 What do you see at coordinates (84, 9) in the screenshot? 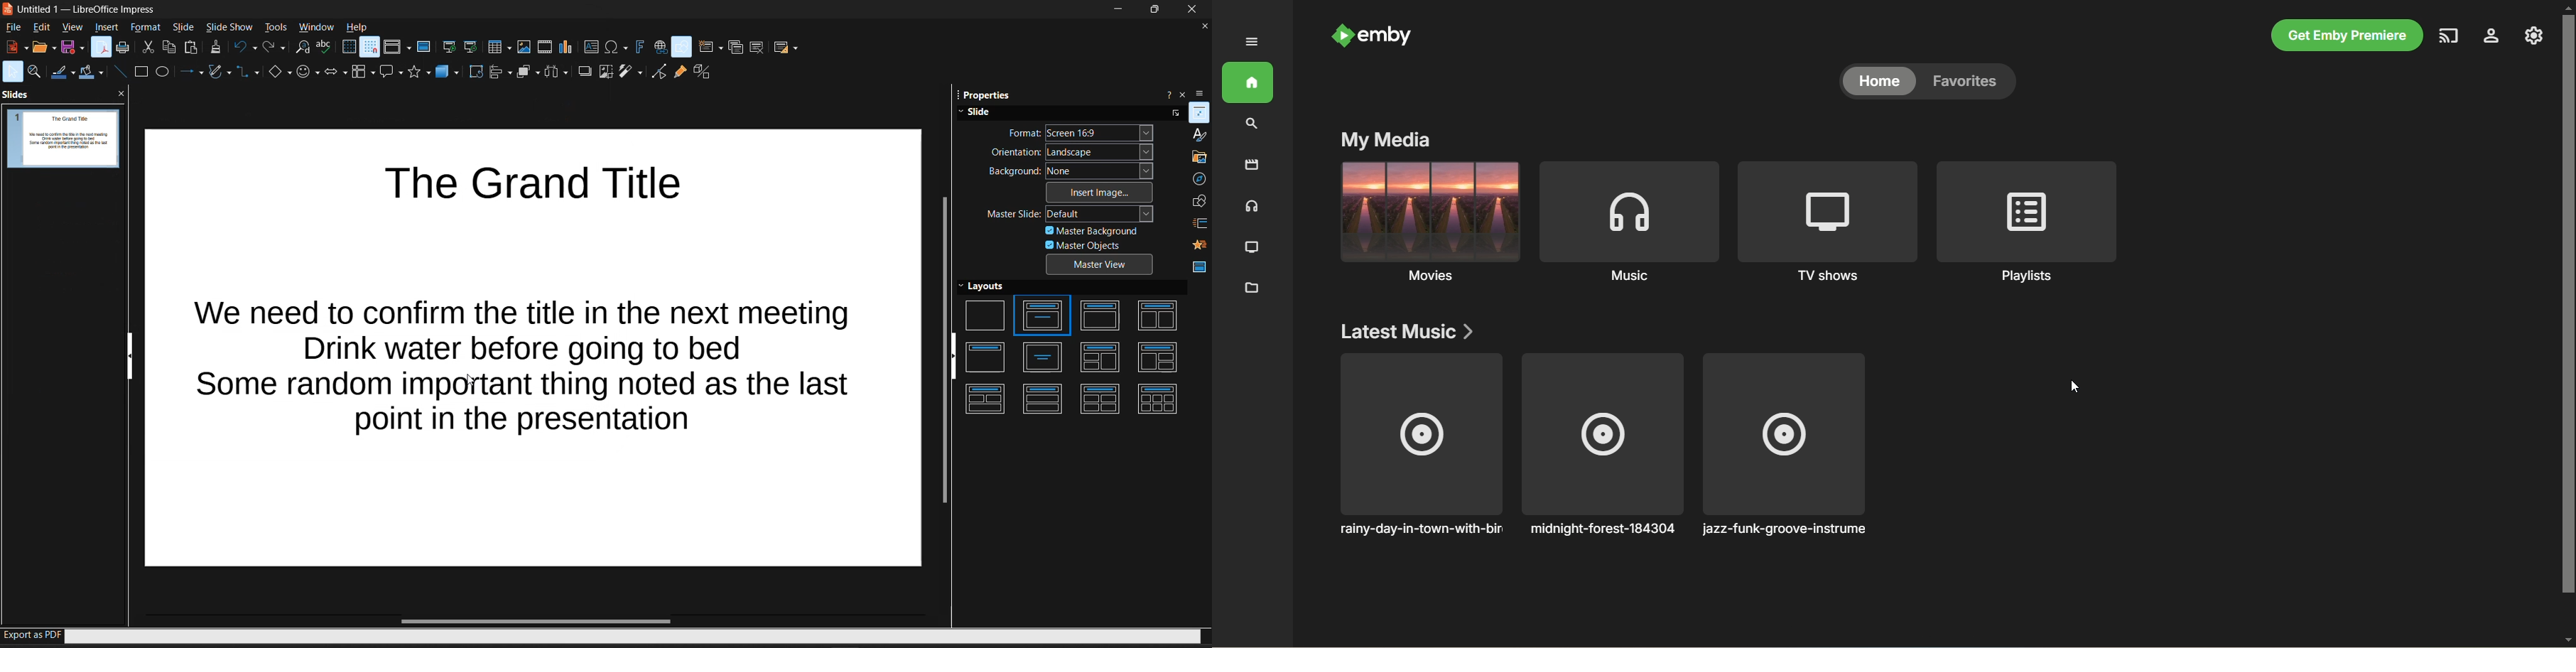
I see `Untitled 1 - LibreOffice Impress` at bounding box center [84, 9].